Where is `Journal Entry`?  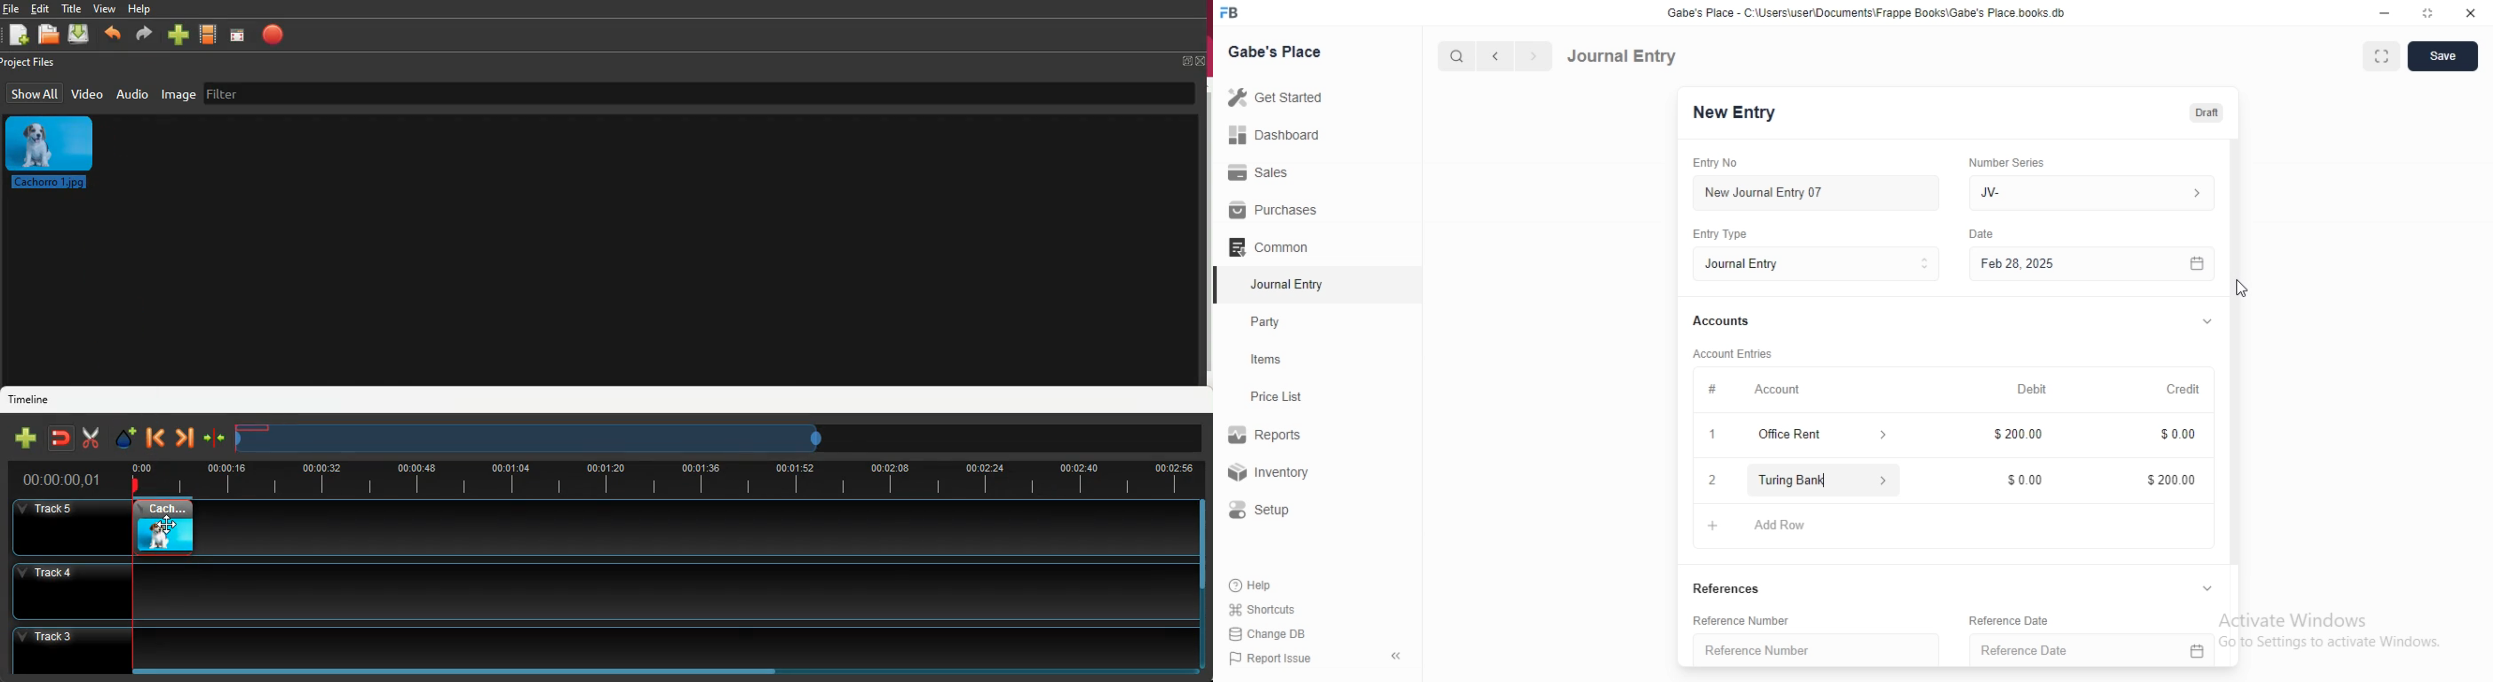
Journal Entry is located at coordinates (1622, 56).